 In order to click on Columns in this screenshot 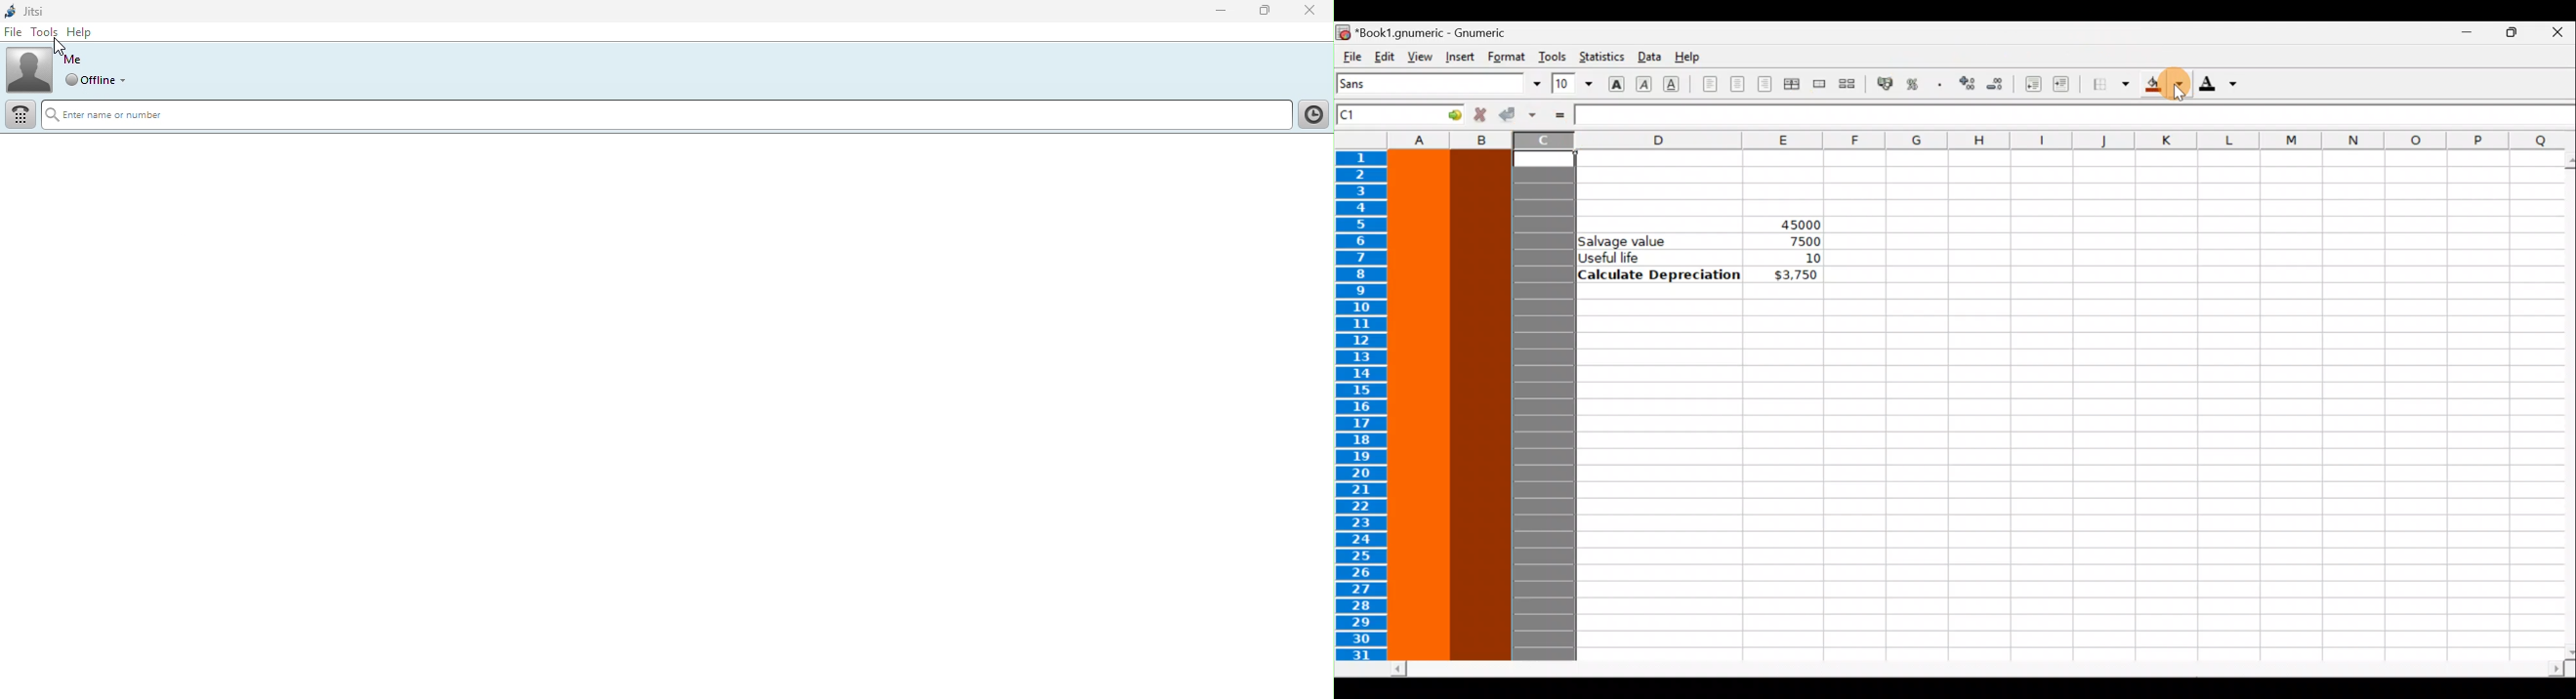, I will do `click(1951, 140)`.